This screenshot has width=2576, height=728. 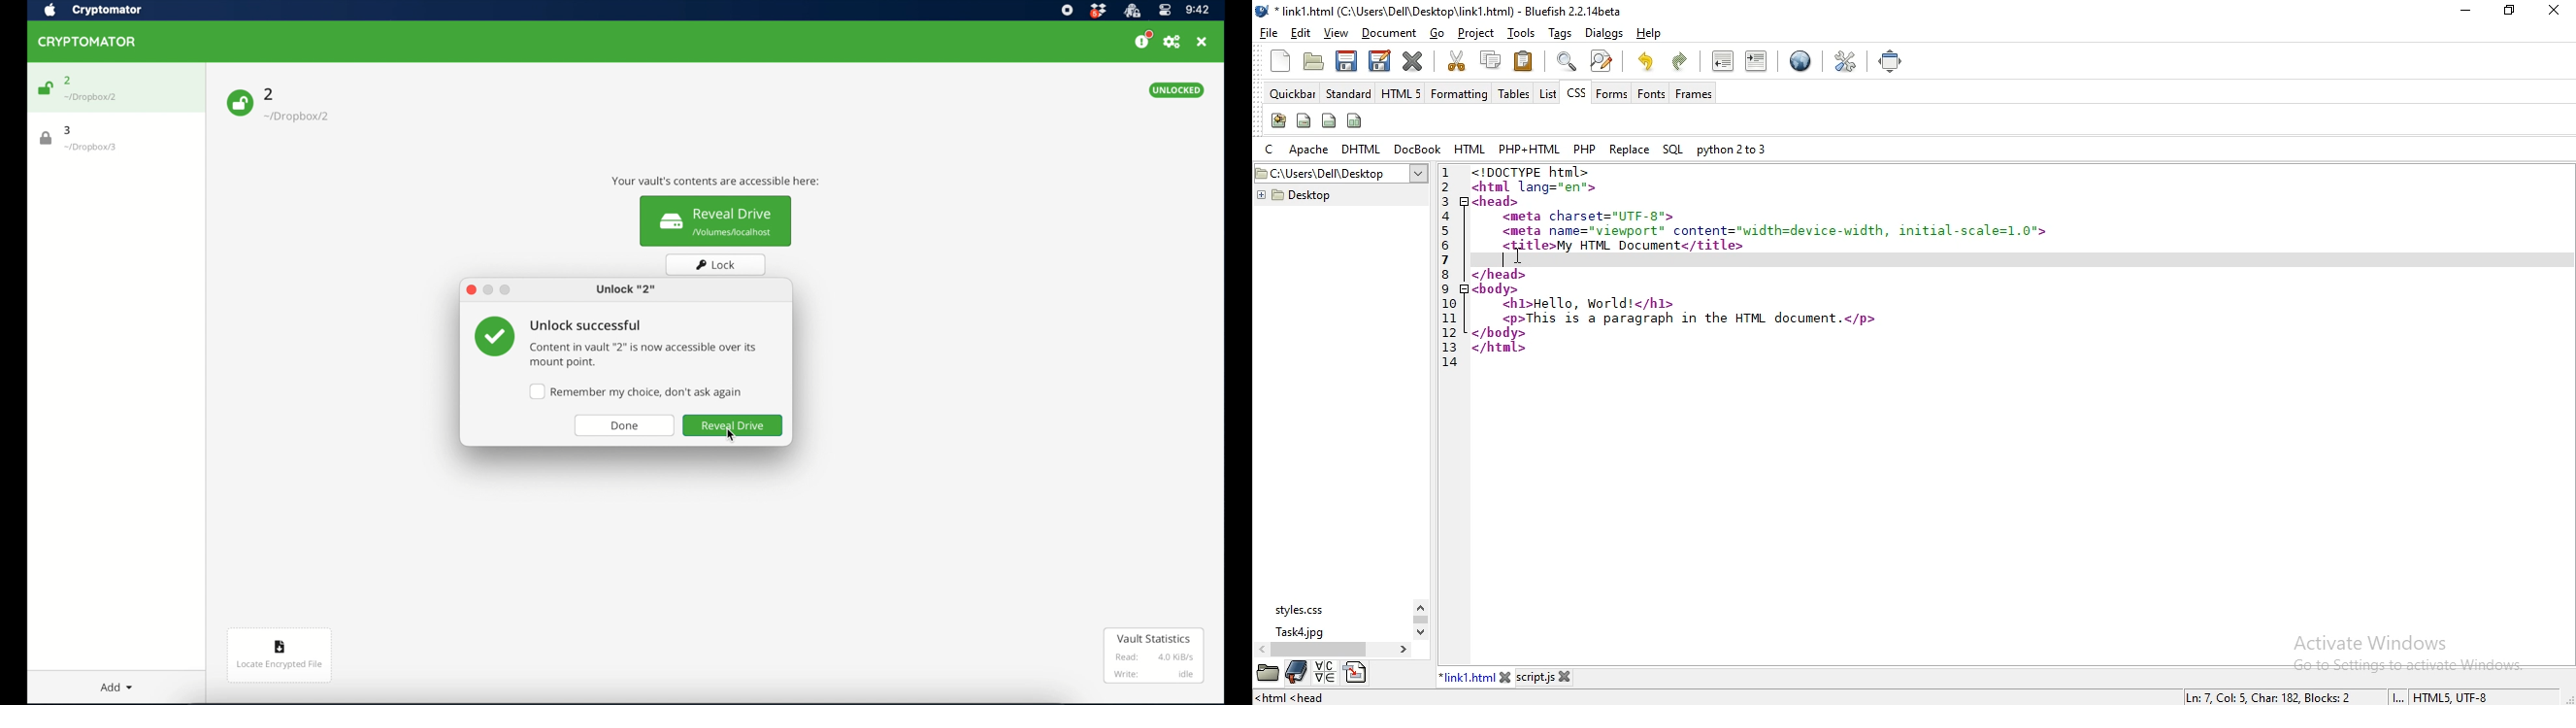 I want to click on typing, so click(x=1502, y=260).